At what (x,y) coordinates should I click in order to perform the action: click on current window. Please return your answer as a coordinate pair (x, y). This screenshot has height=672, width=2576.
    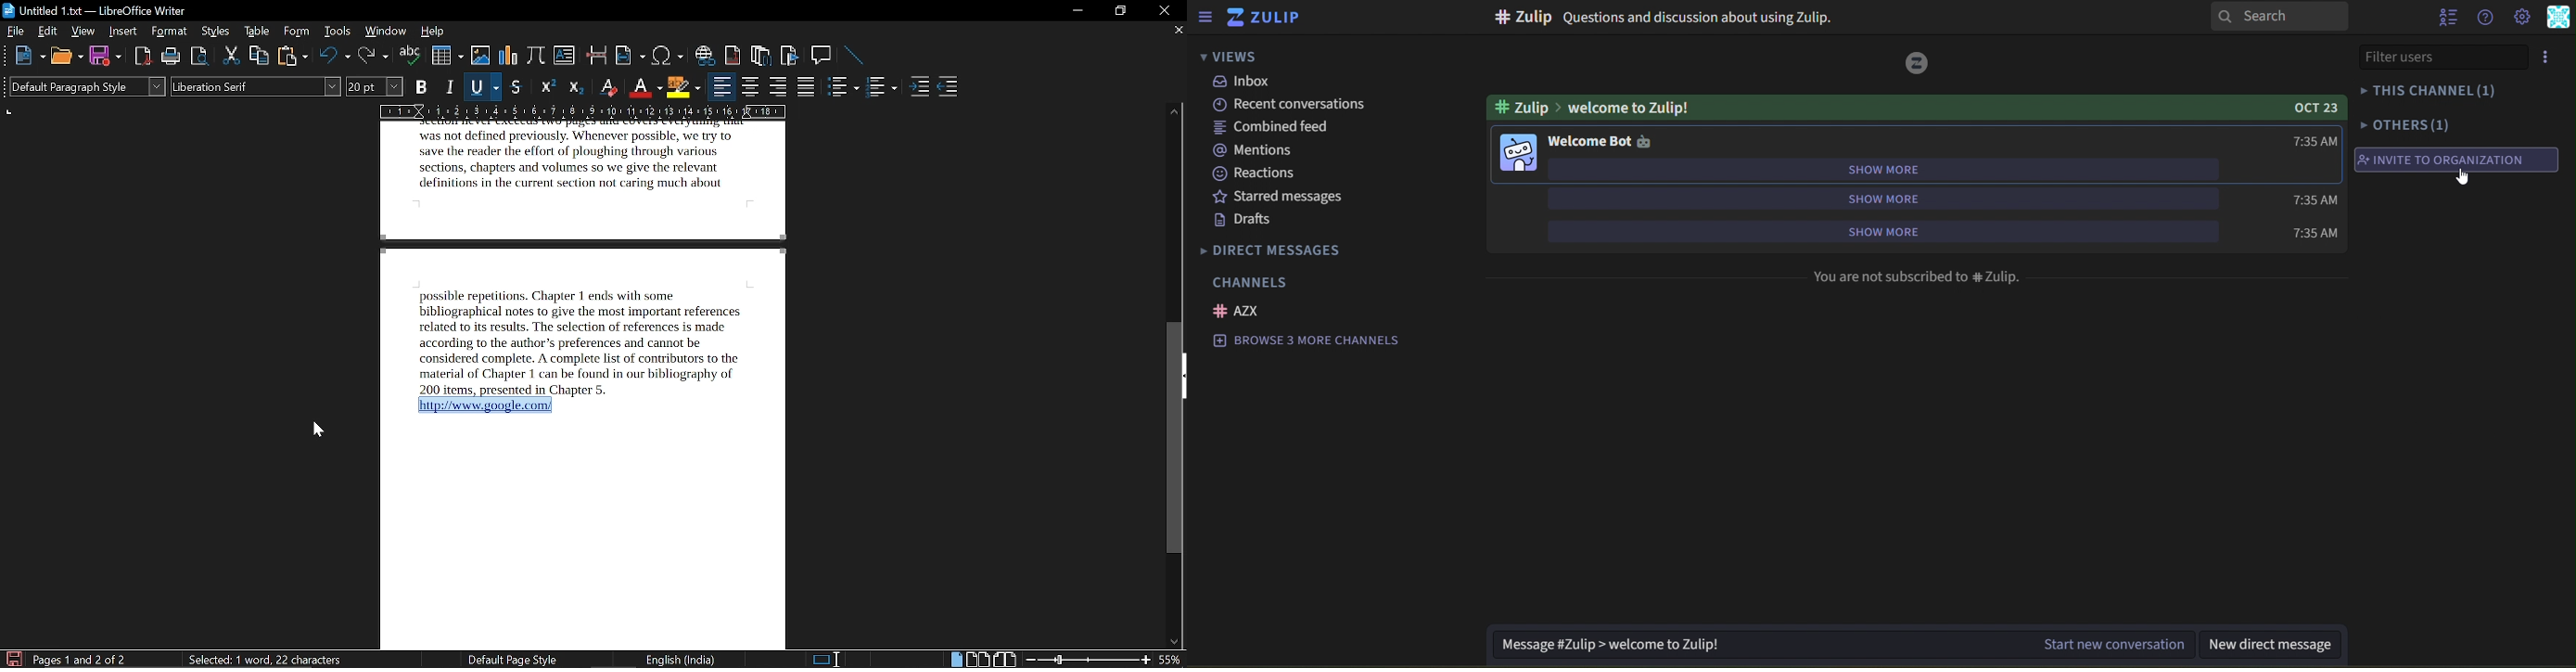
    Looking at the image, I should click on (95, 10).